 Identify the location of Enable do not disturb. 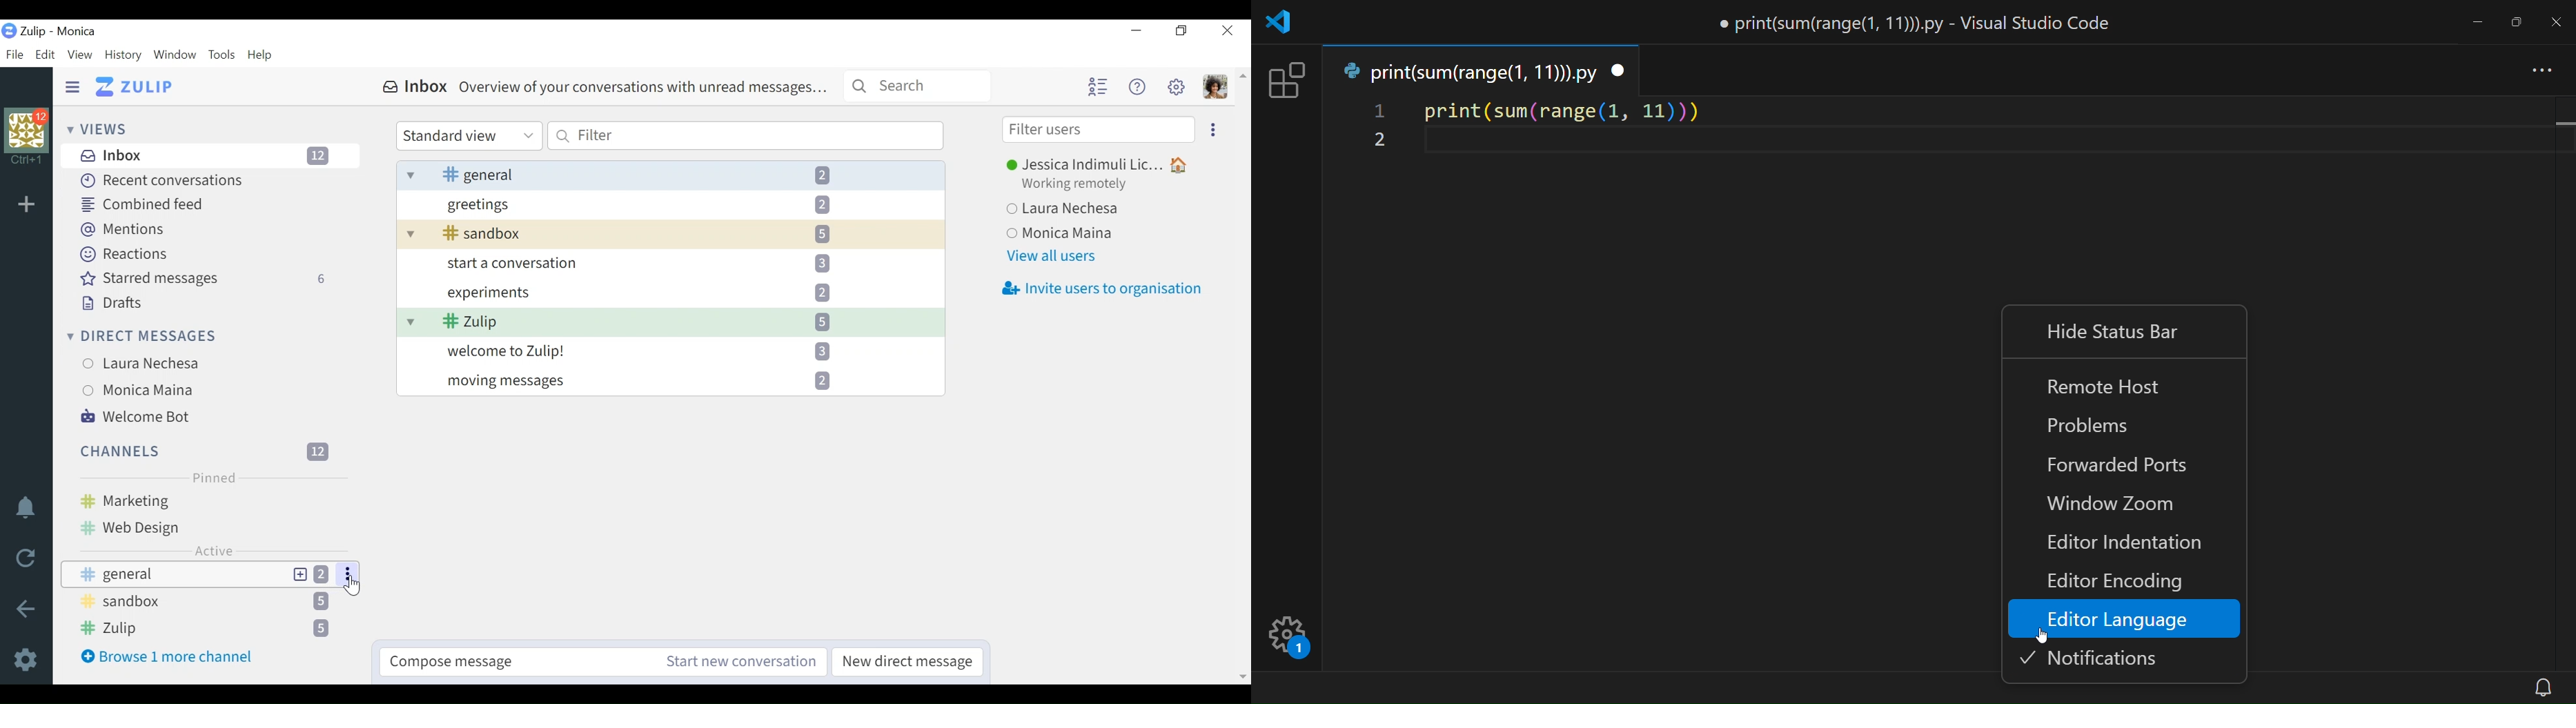
(29, 510).